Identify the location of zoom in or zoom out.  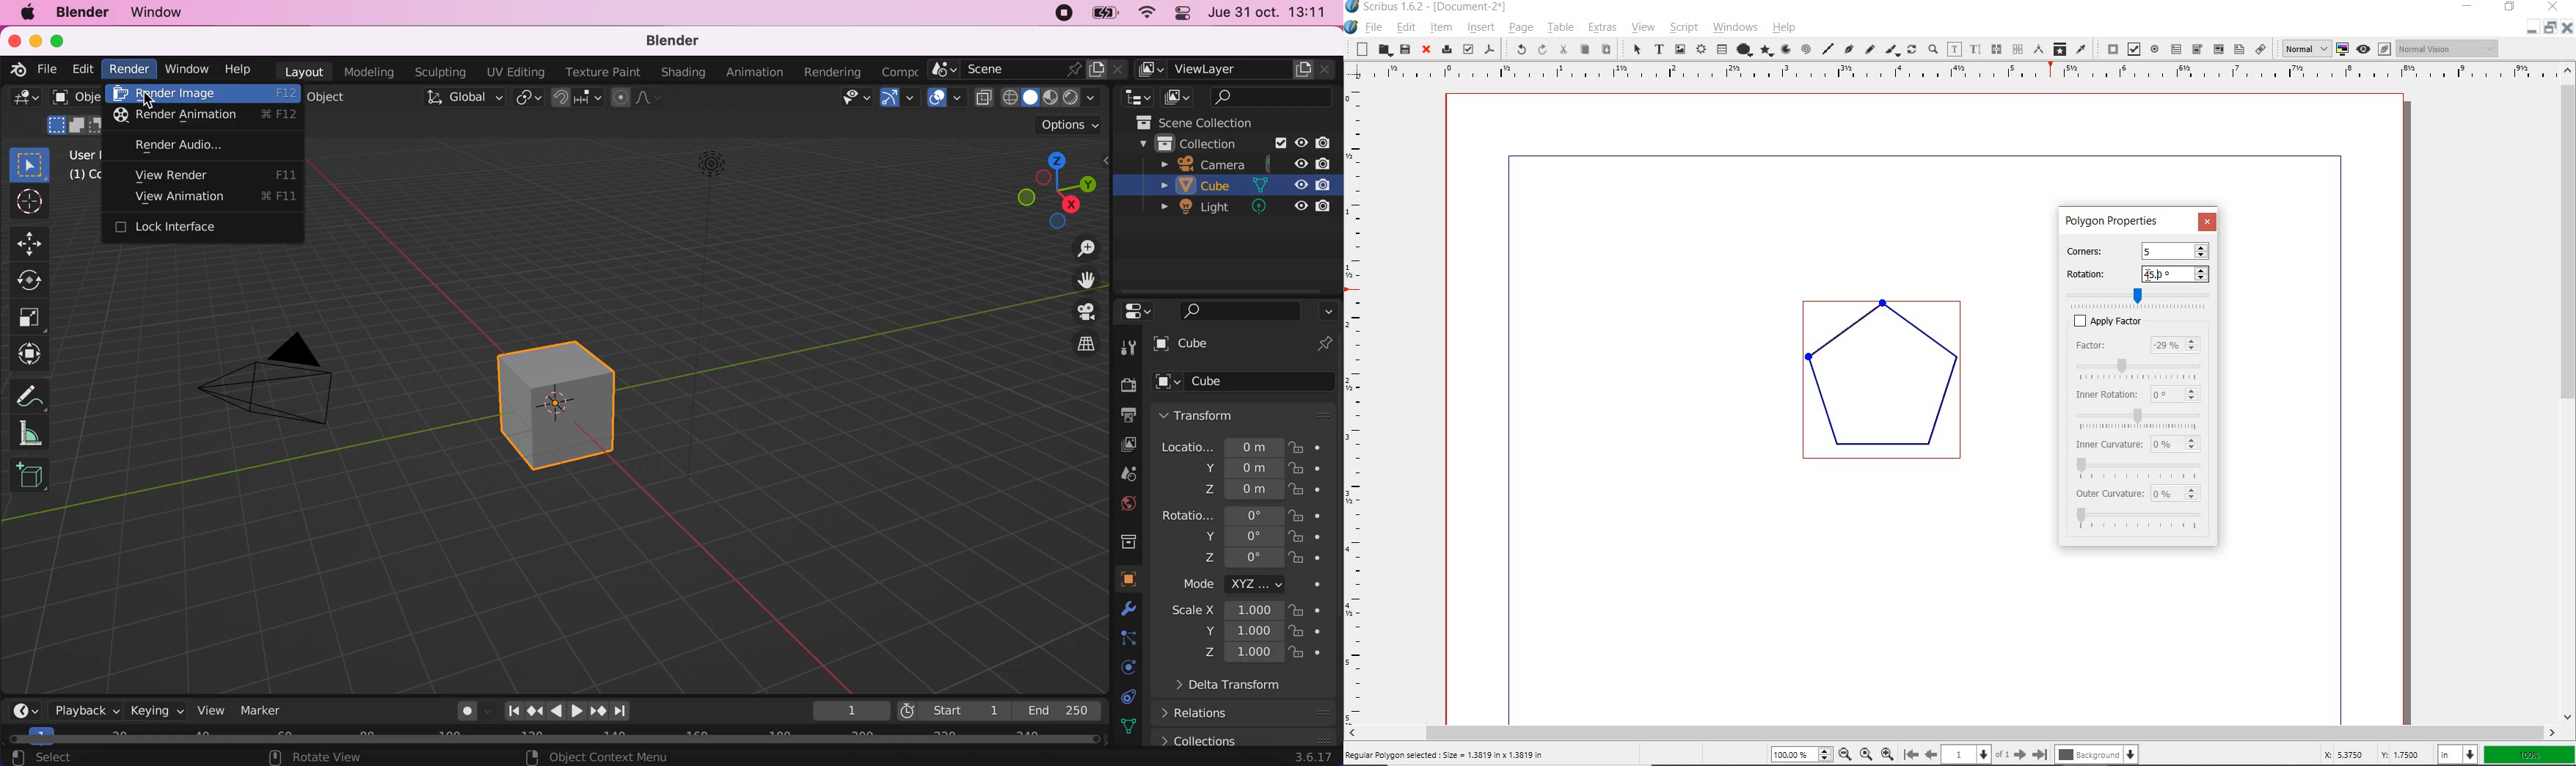
(1933, 48).